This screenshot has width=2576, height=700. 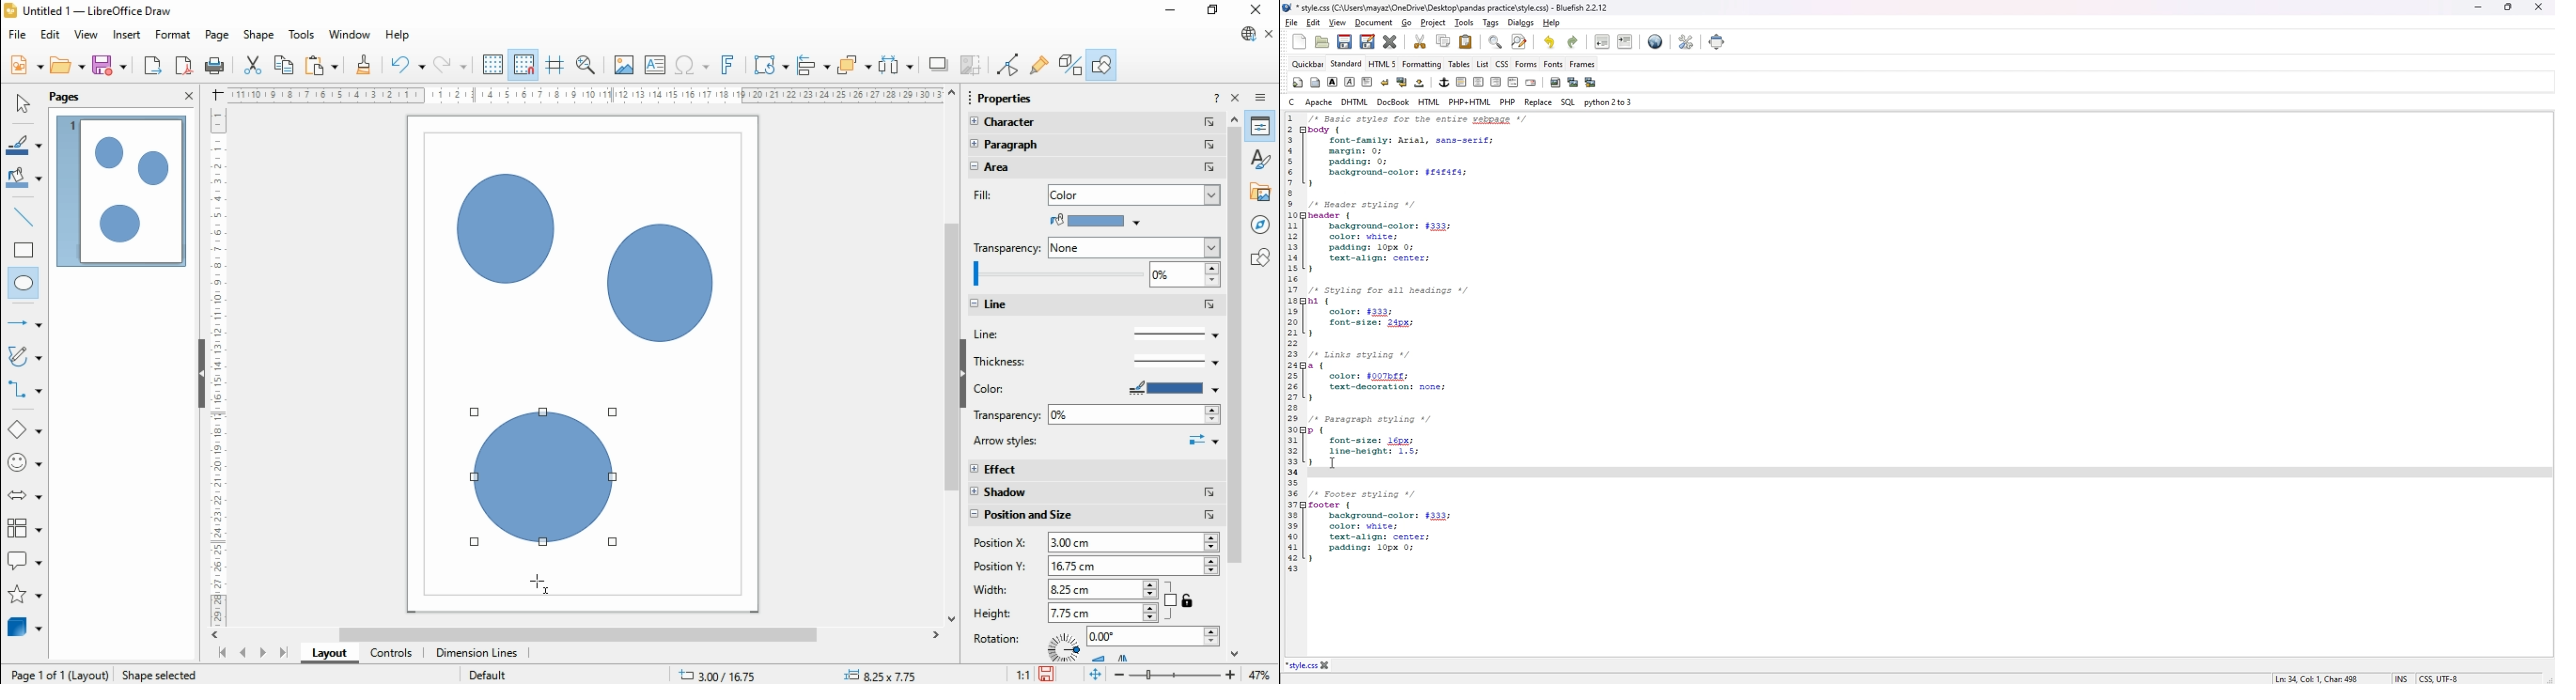 What do you see at coordinates (1333, 82) in the screenshot?
I see `bold` at bounding box center [1333, 82].